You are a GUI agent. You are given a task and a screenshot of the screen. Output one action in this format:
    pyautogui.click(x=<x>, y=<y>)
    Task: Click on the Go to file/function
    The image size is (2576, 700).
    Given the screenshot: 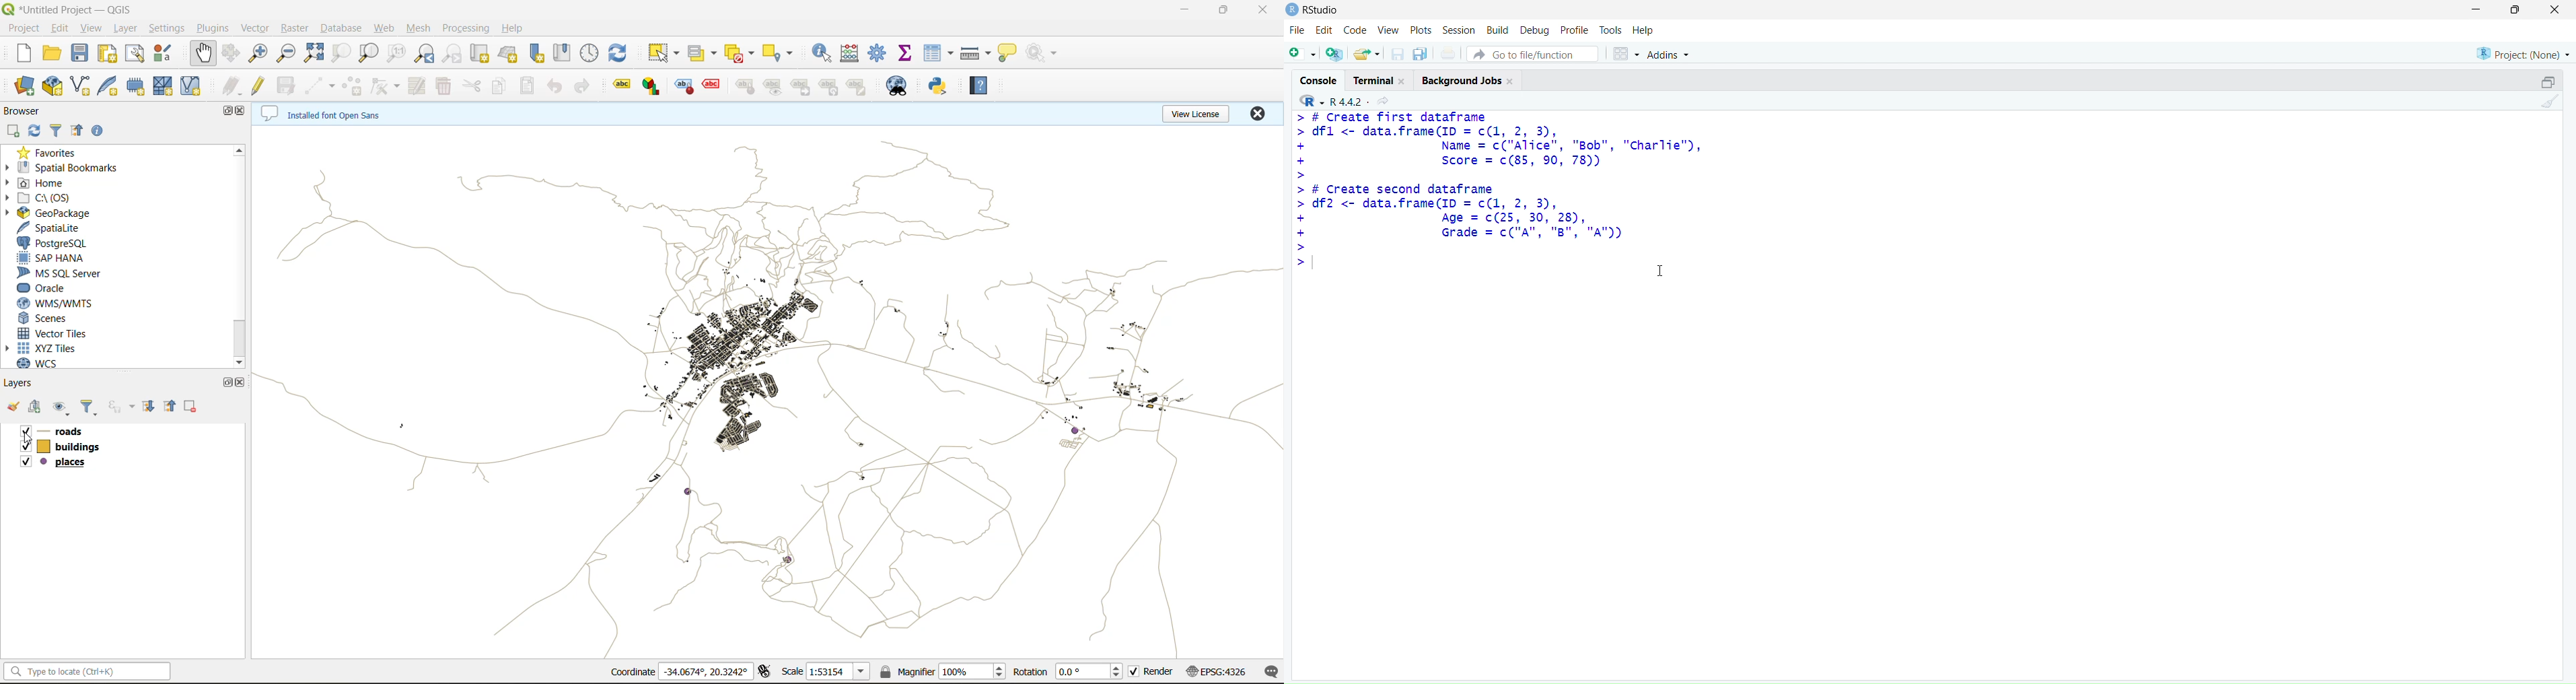 What is the action you would take?
    pyautogui.click(x=1532, y=54)
    